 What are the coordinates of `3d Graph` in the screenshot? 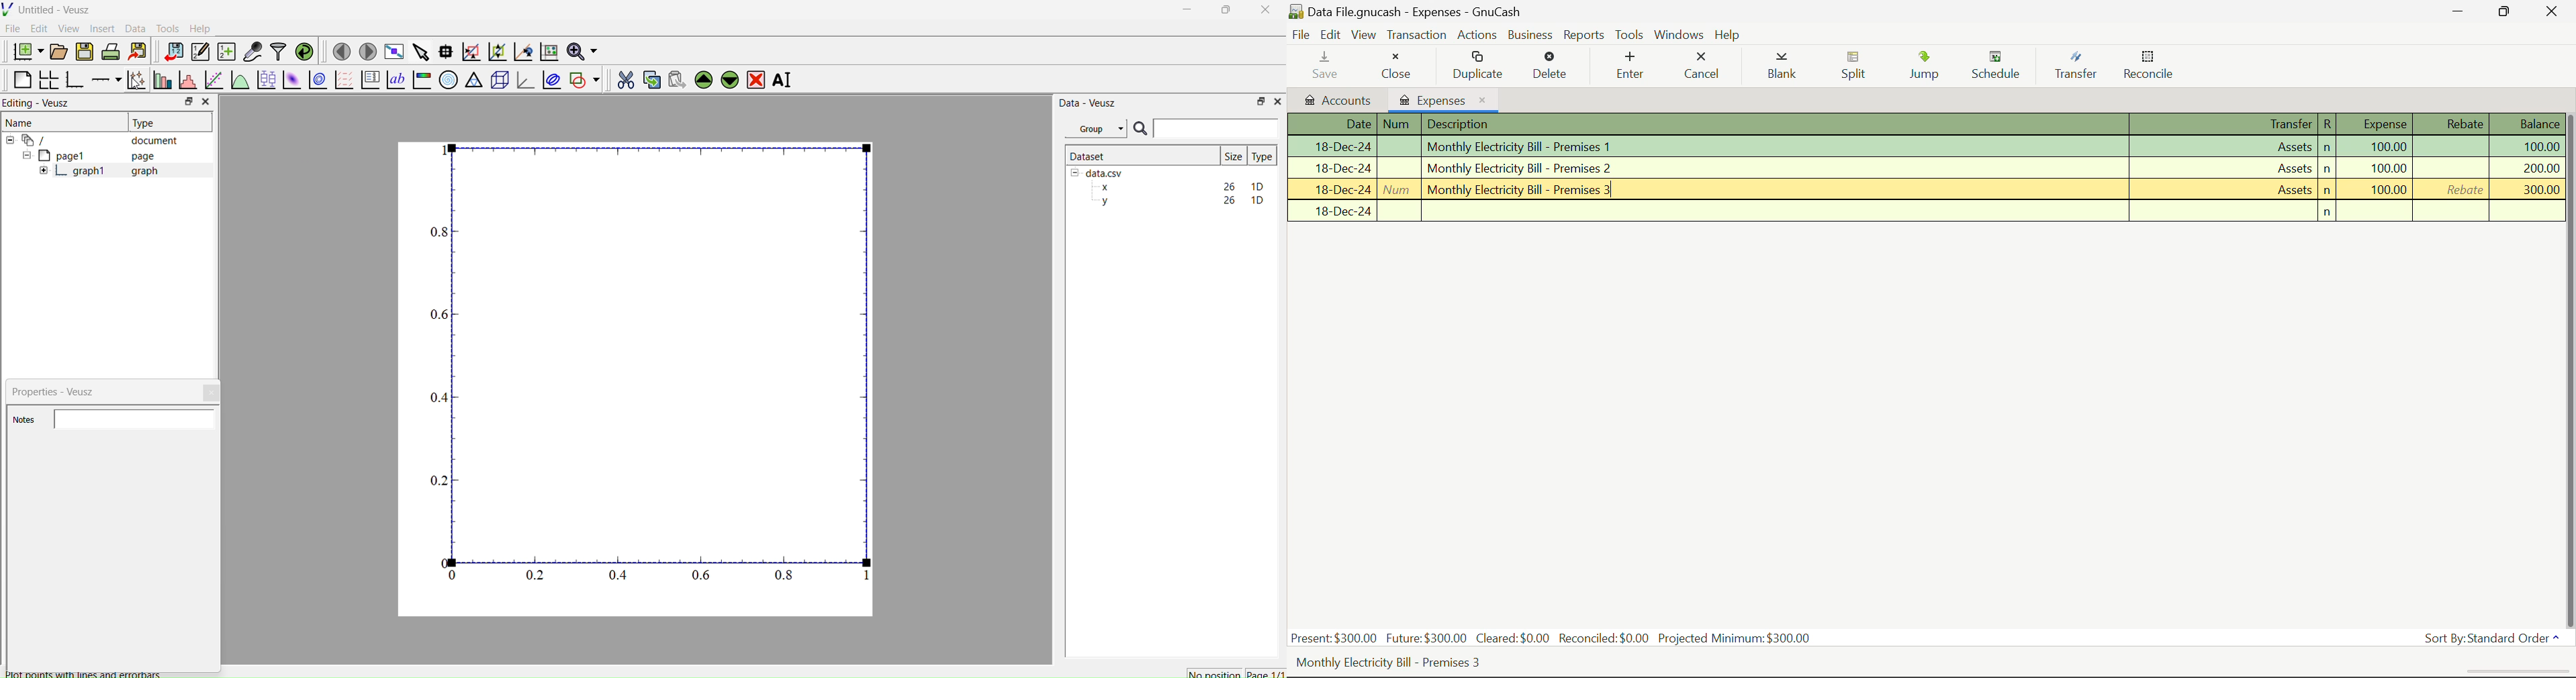 It's located at (523, 79).